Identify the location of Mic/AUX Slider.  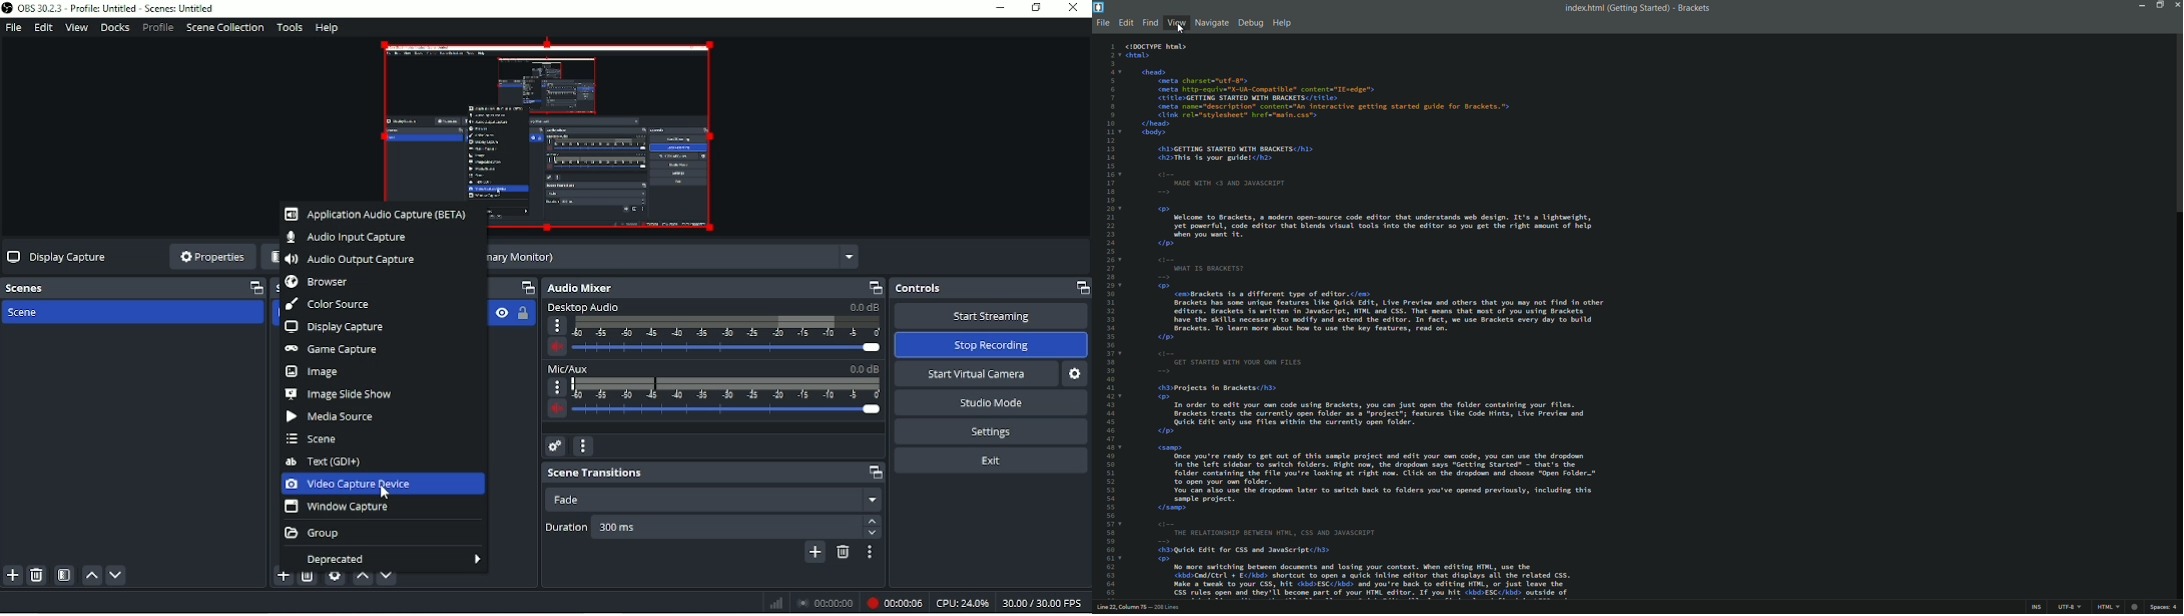
(711, 397).